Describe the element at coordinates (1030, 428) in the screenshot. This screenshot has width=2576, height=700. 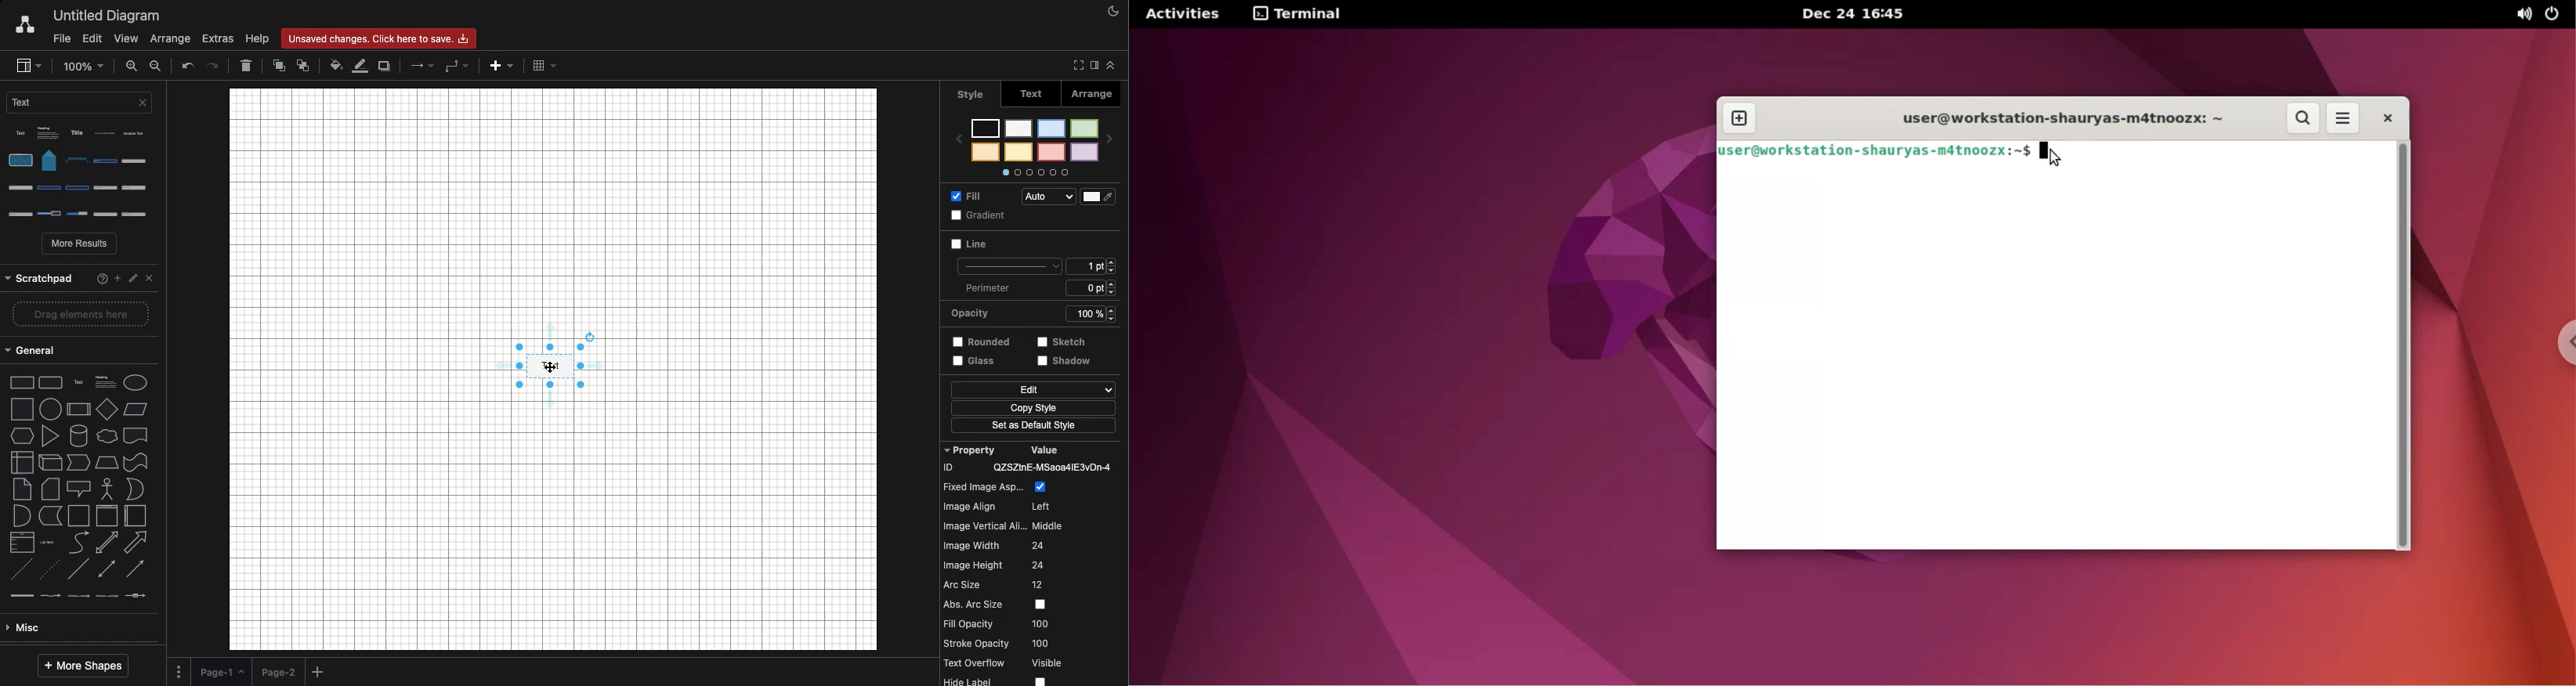
I see `` at that location.